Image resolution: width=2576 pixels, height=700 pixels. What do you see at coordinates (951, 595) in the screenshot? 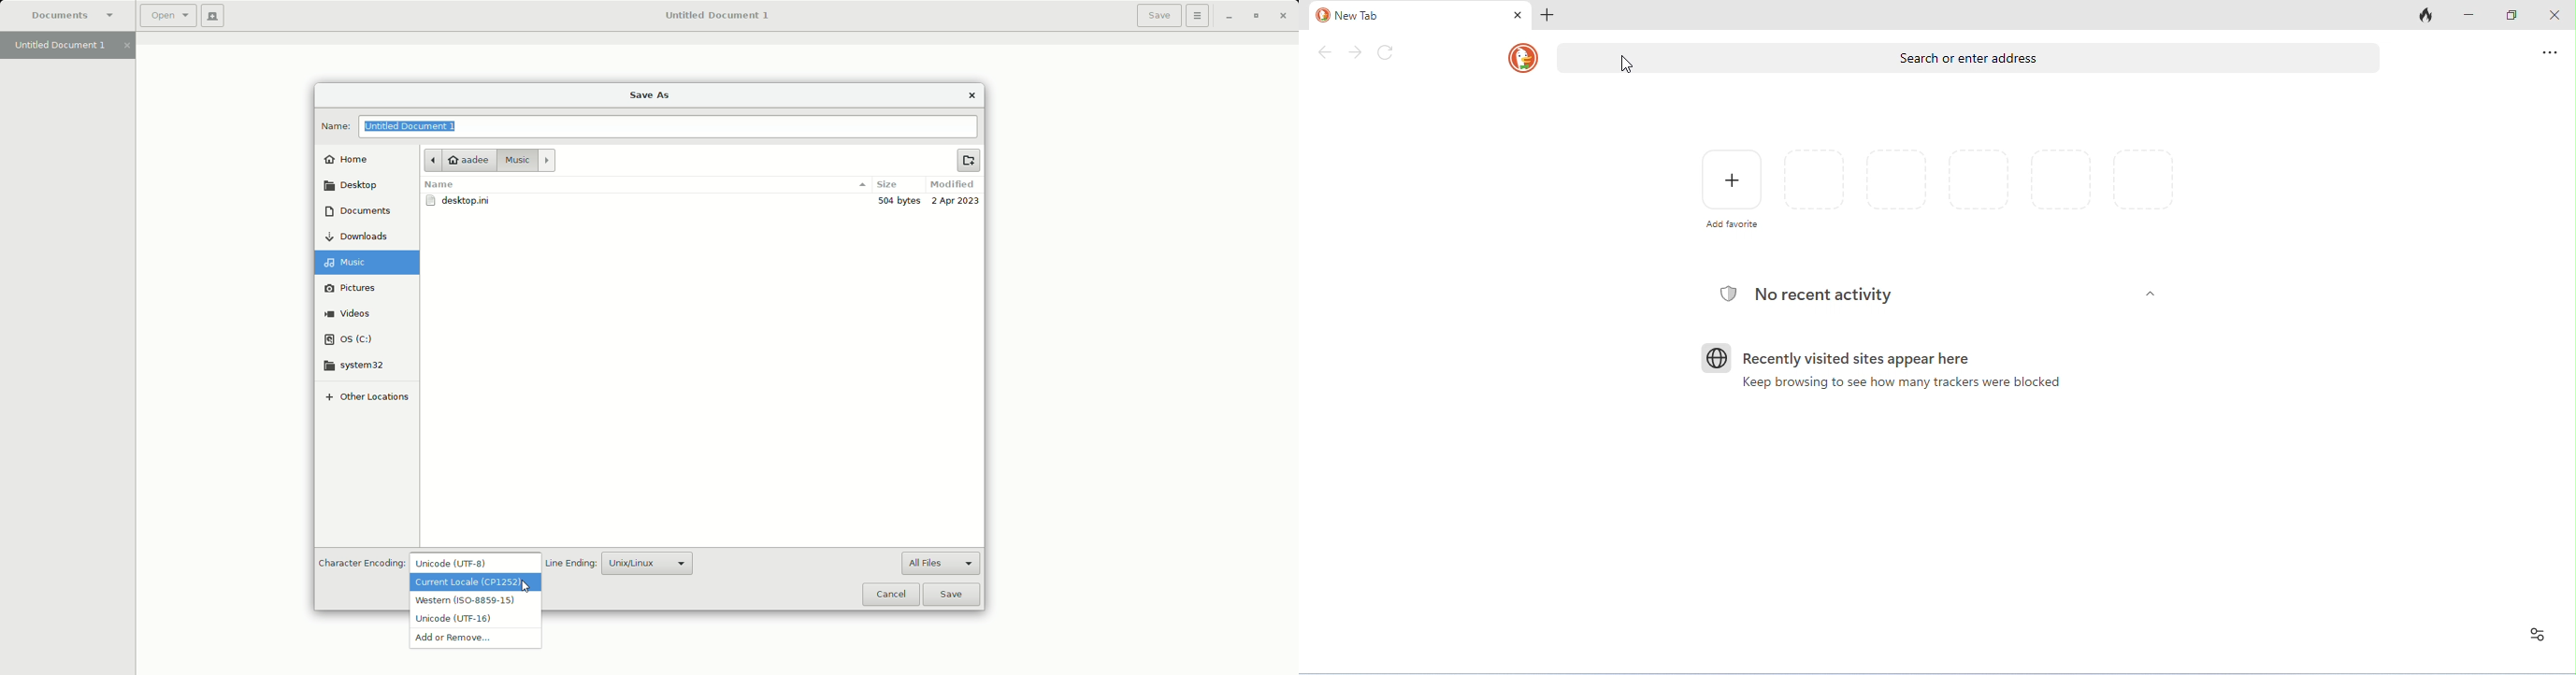
I see `Save` at bounding box center [951, 595].